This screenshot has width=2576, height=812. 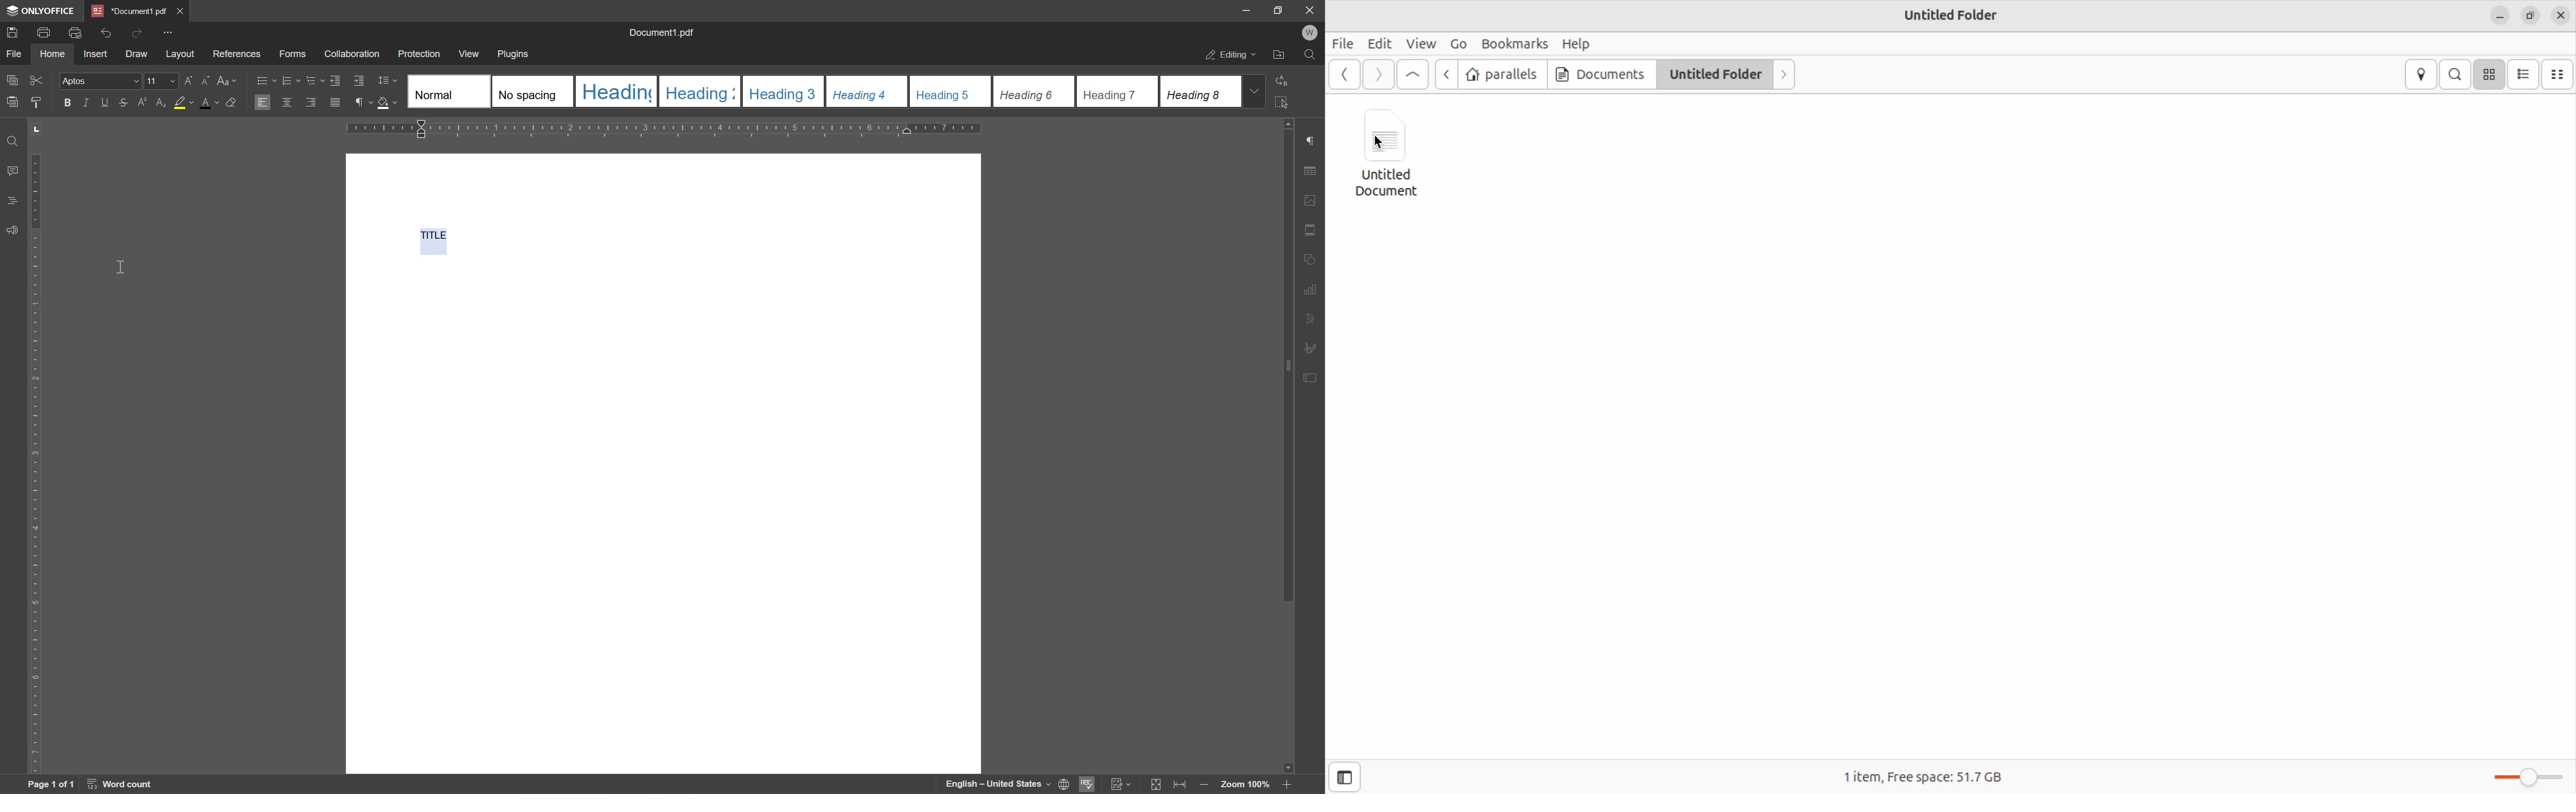 What do you see at coordinates (662, 128) in the screenshot?
I see `ruler` at bounding box center [662, 128].